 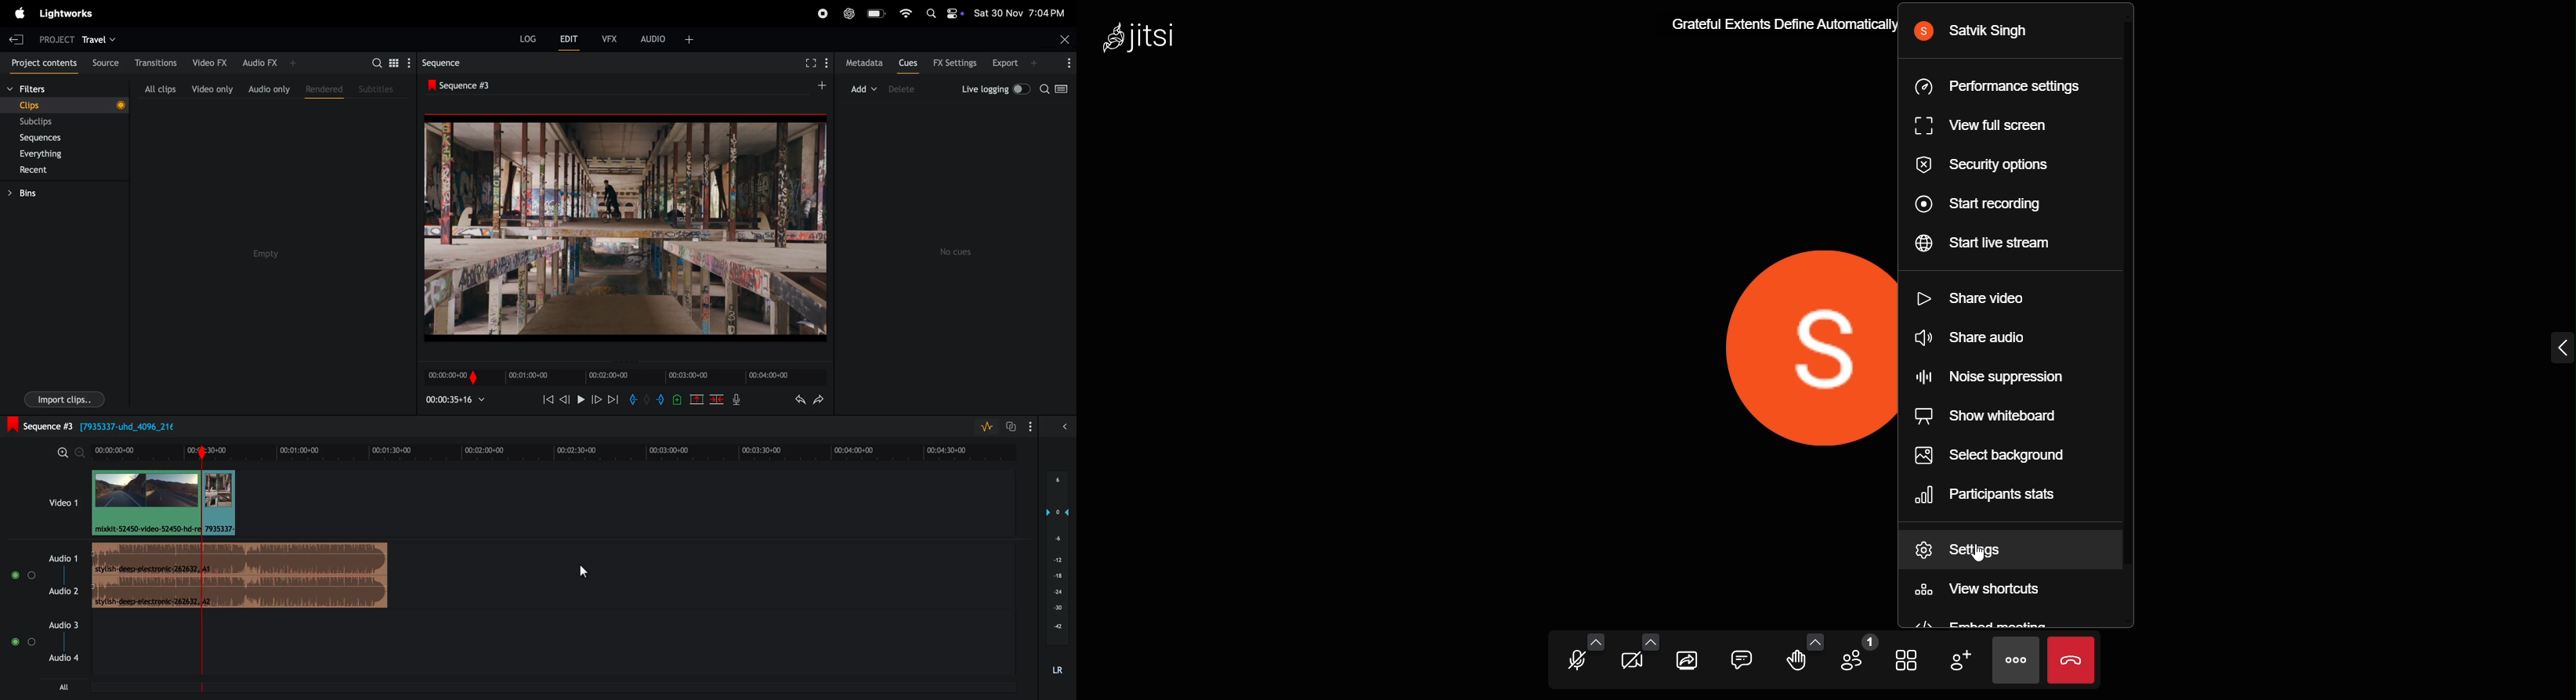 I want to click on everything, so click(x=55, y=153).